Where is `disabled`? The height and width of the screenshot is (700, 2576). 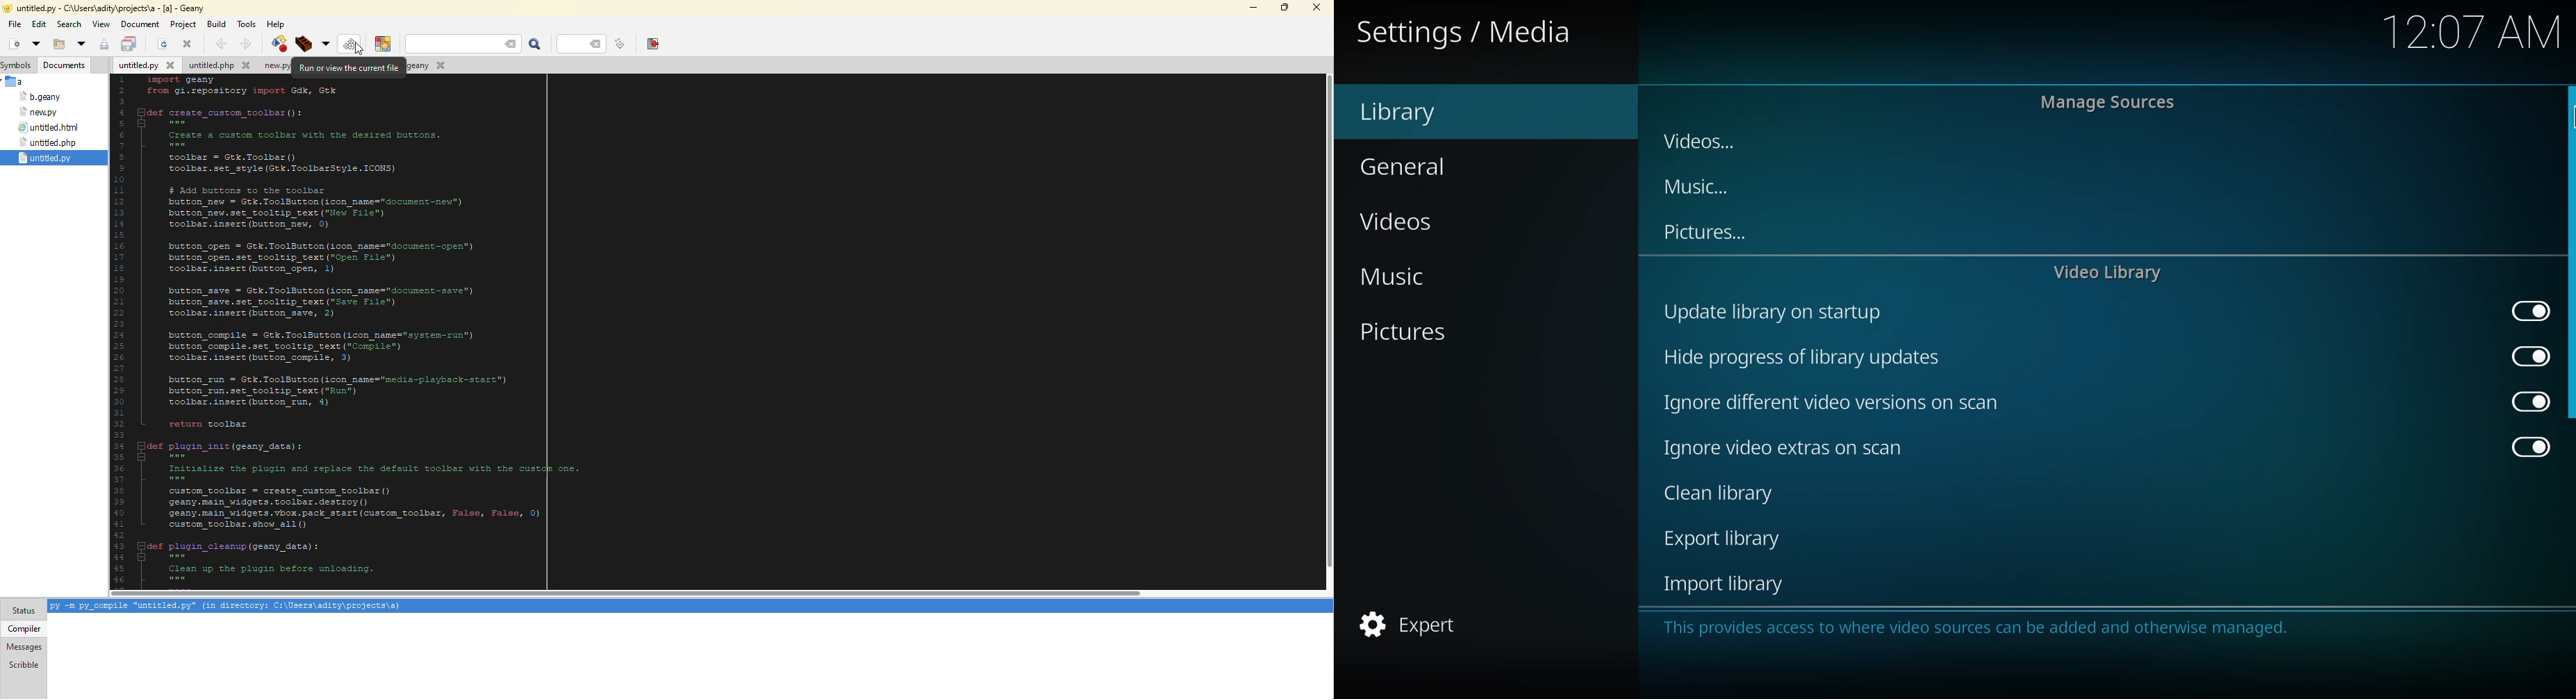
disabled is located at coordinates (2521, 308).